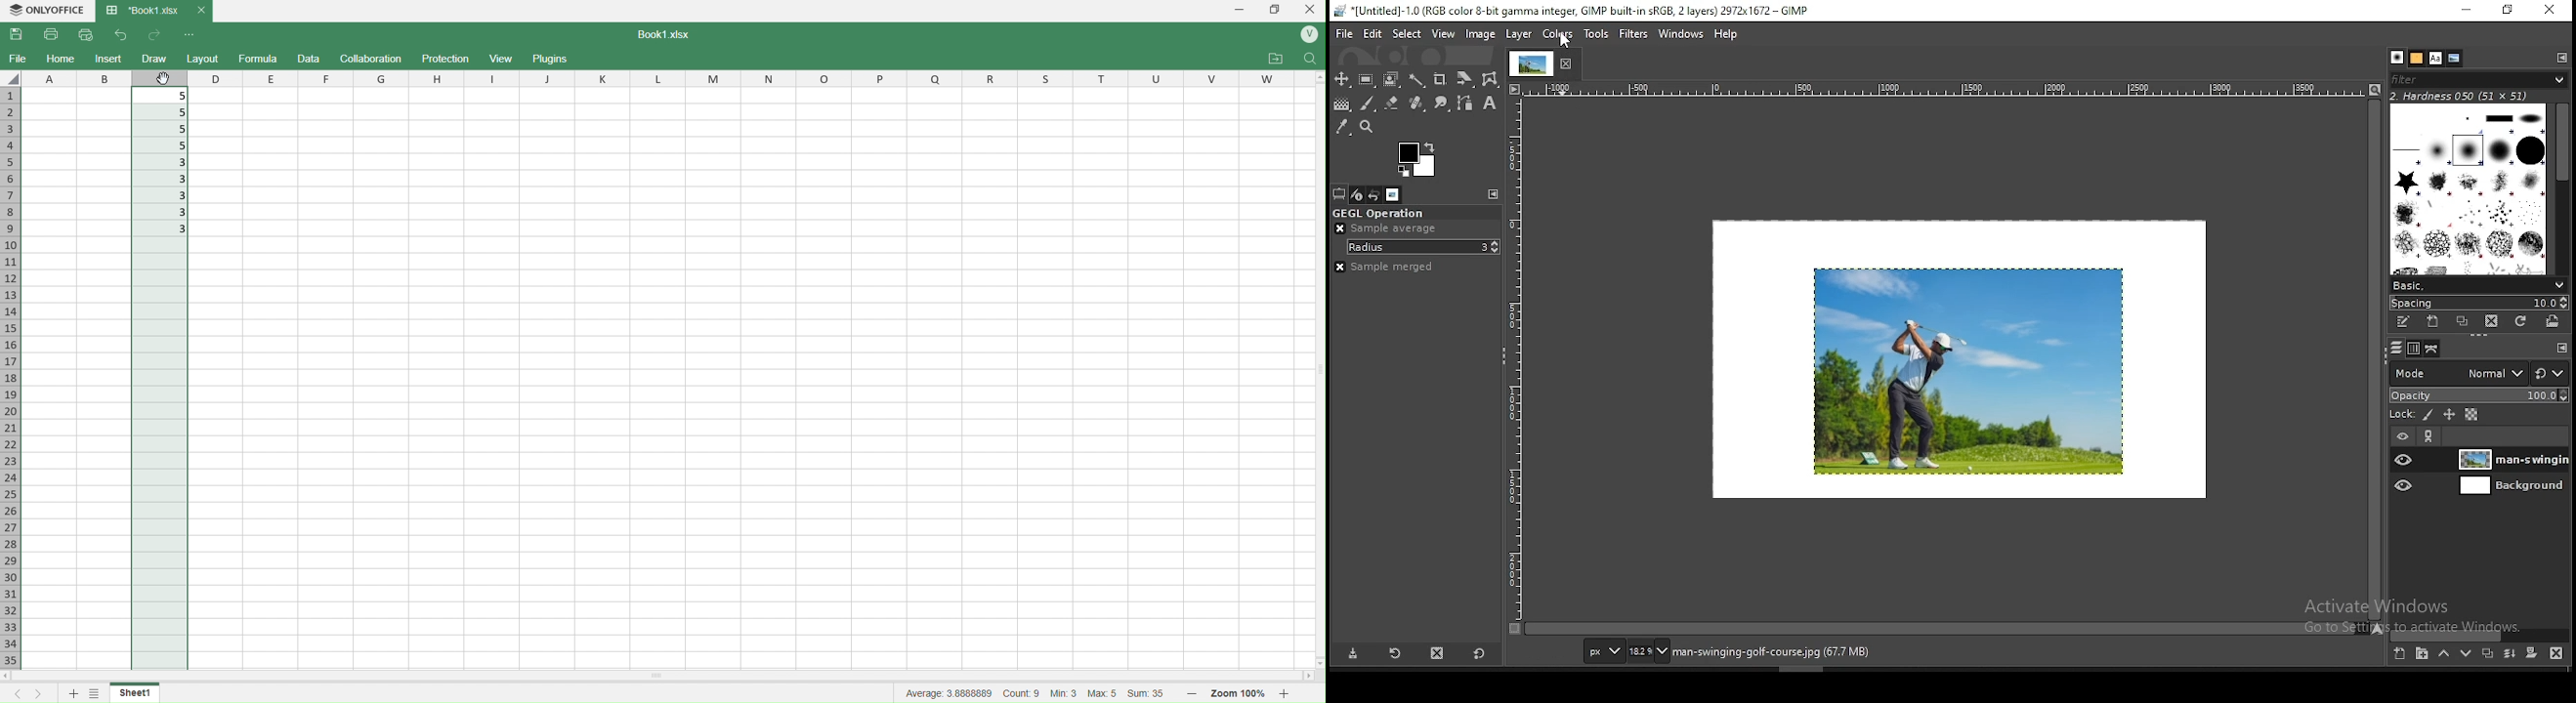  I want to click on crop tool, so click(1441, 80).